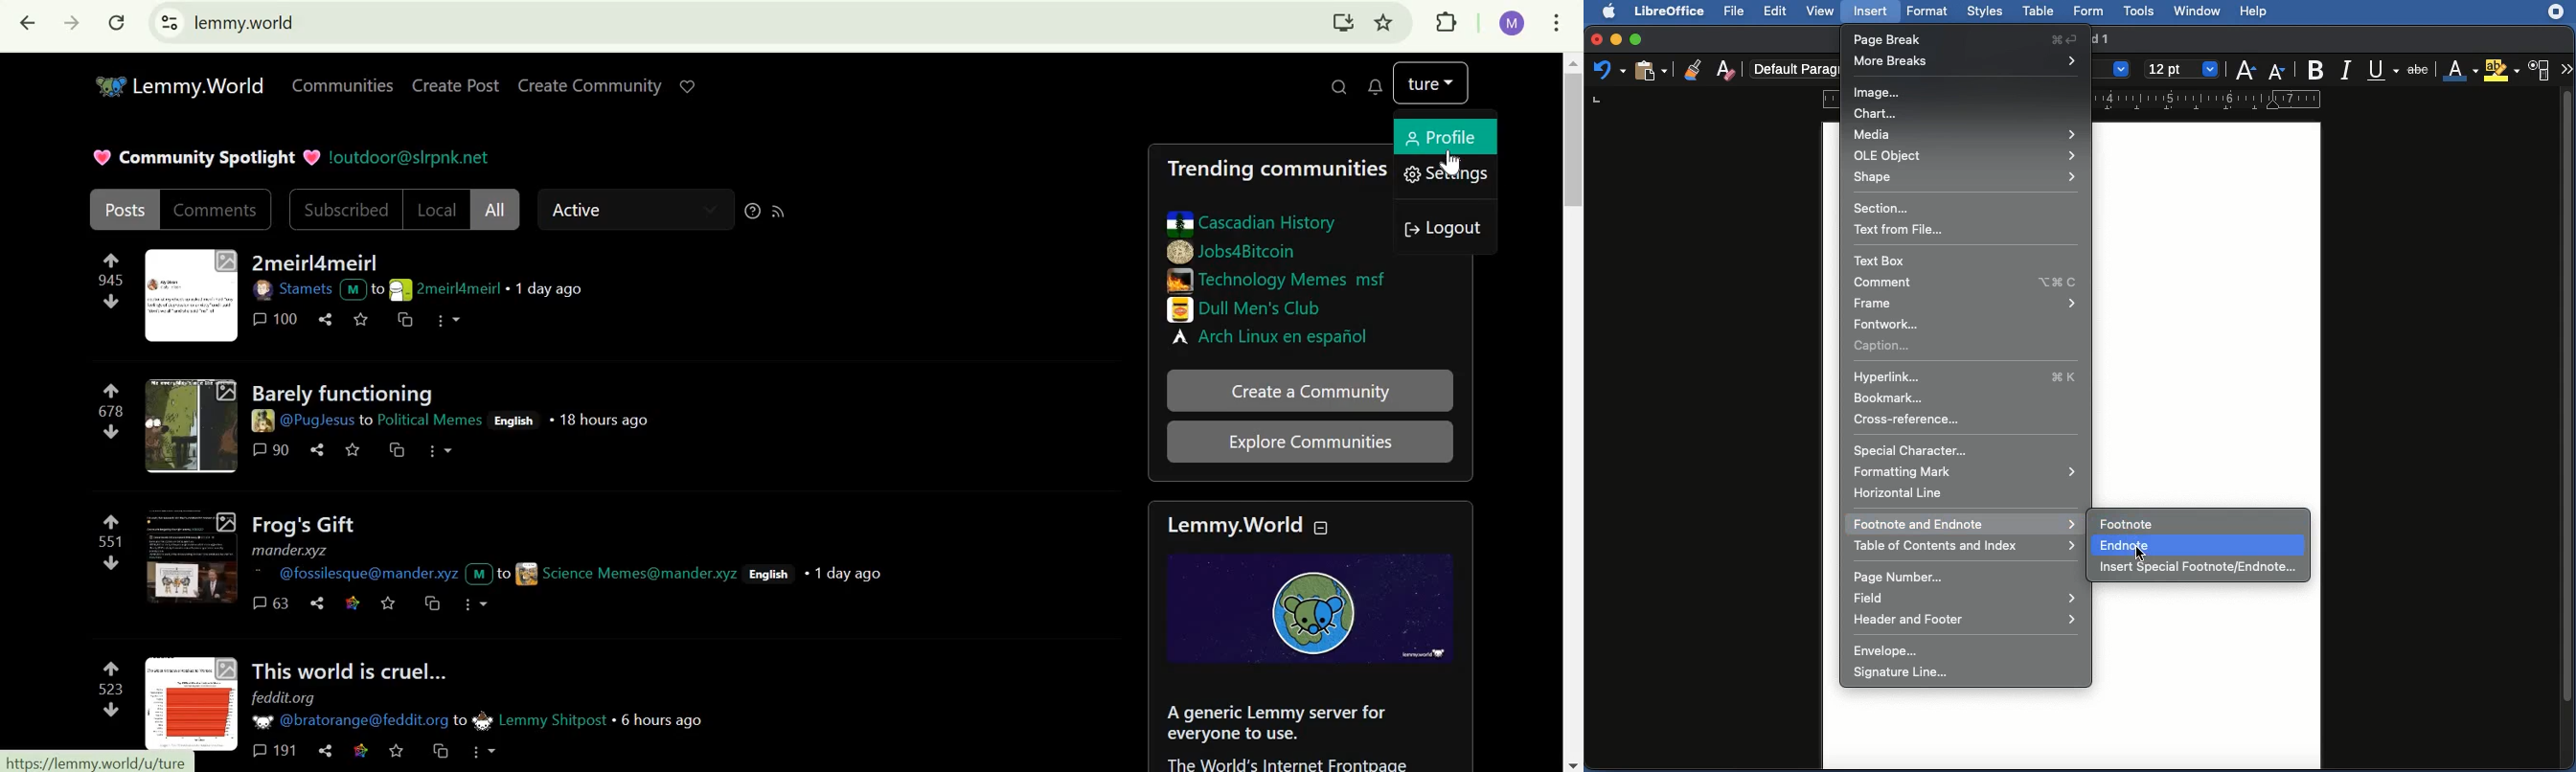  What do you see at coordinates (441, 751) in the screenshot?
I see `cross-post` at bounding box center [441, 751].